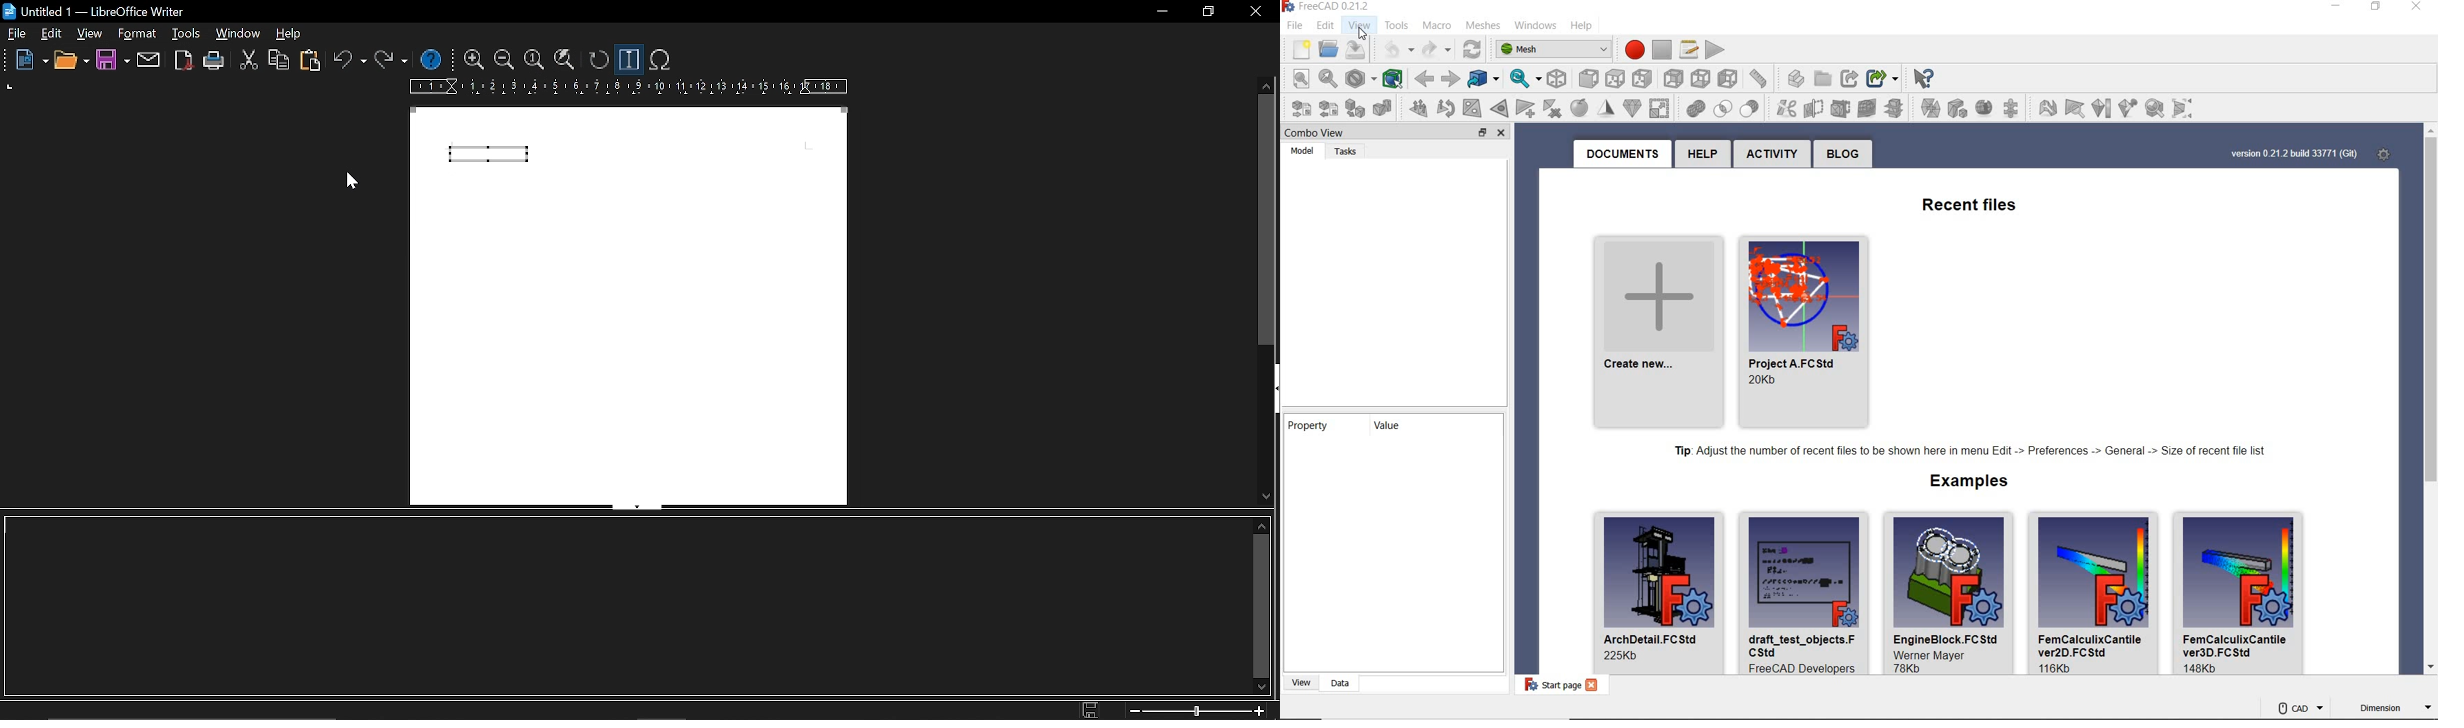 Image resolution: width=2464 pixels, height=728 pixels. Describe the element at coordinates (8, 60) in the screenshot. I see `` at that location.